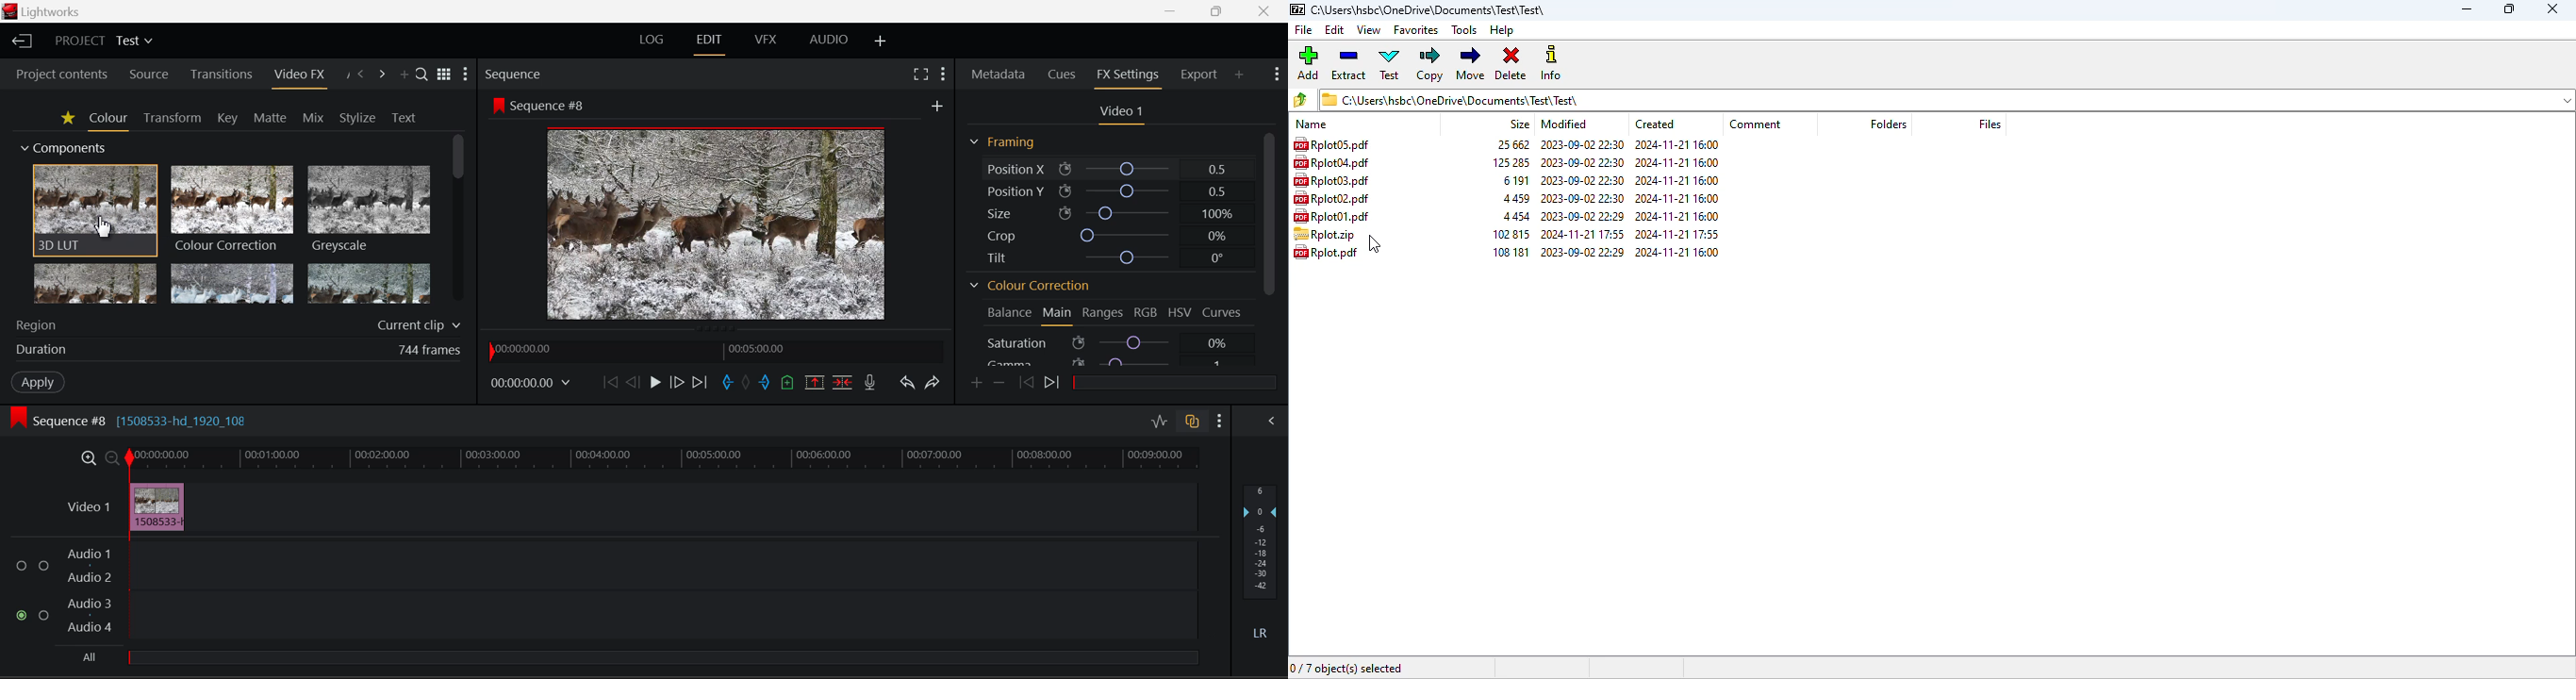 This screenshot has width=2576, height=700. I want to click on Add Layout, so click(879, 41).